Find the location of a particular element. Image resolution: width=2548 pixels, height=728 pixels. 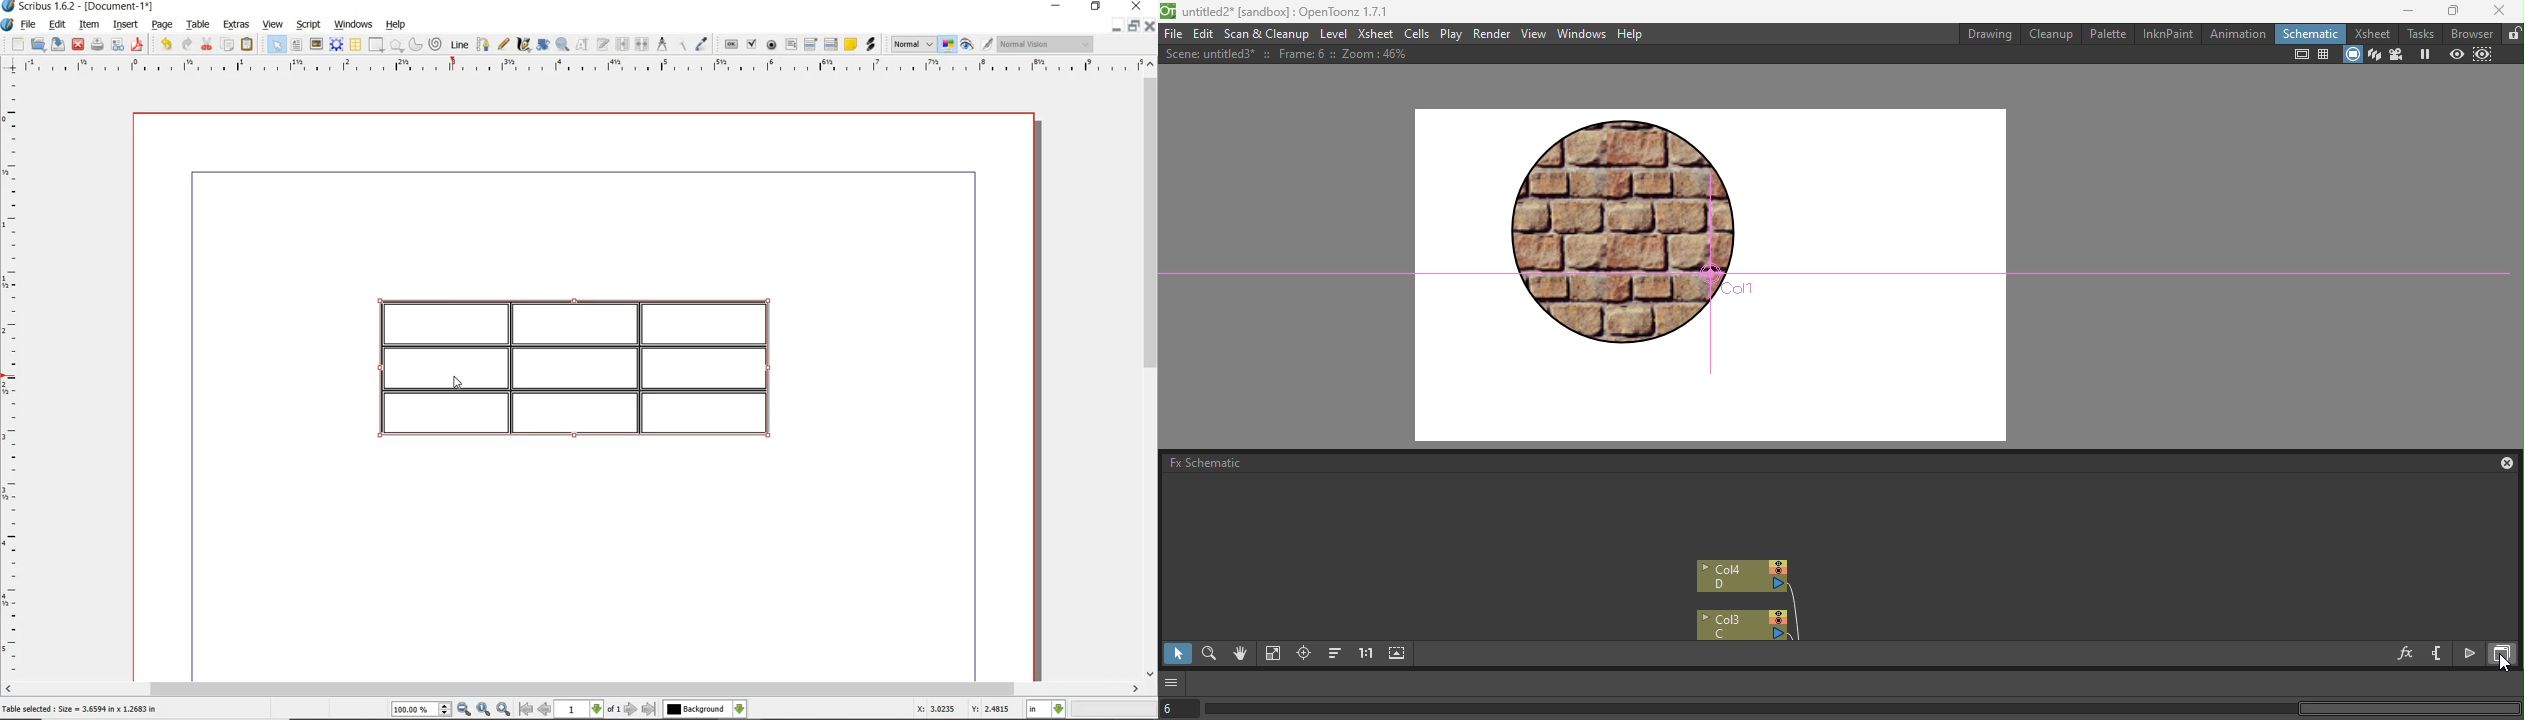

line is located at coordinates (459, 44).